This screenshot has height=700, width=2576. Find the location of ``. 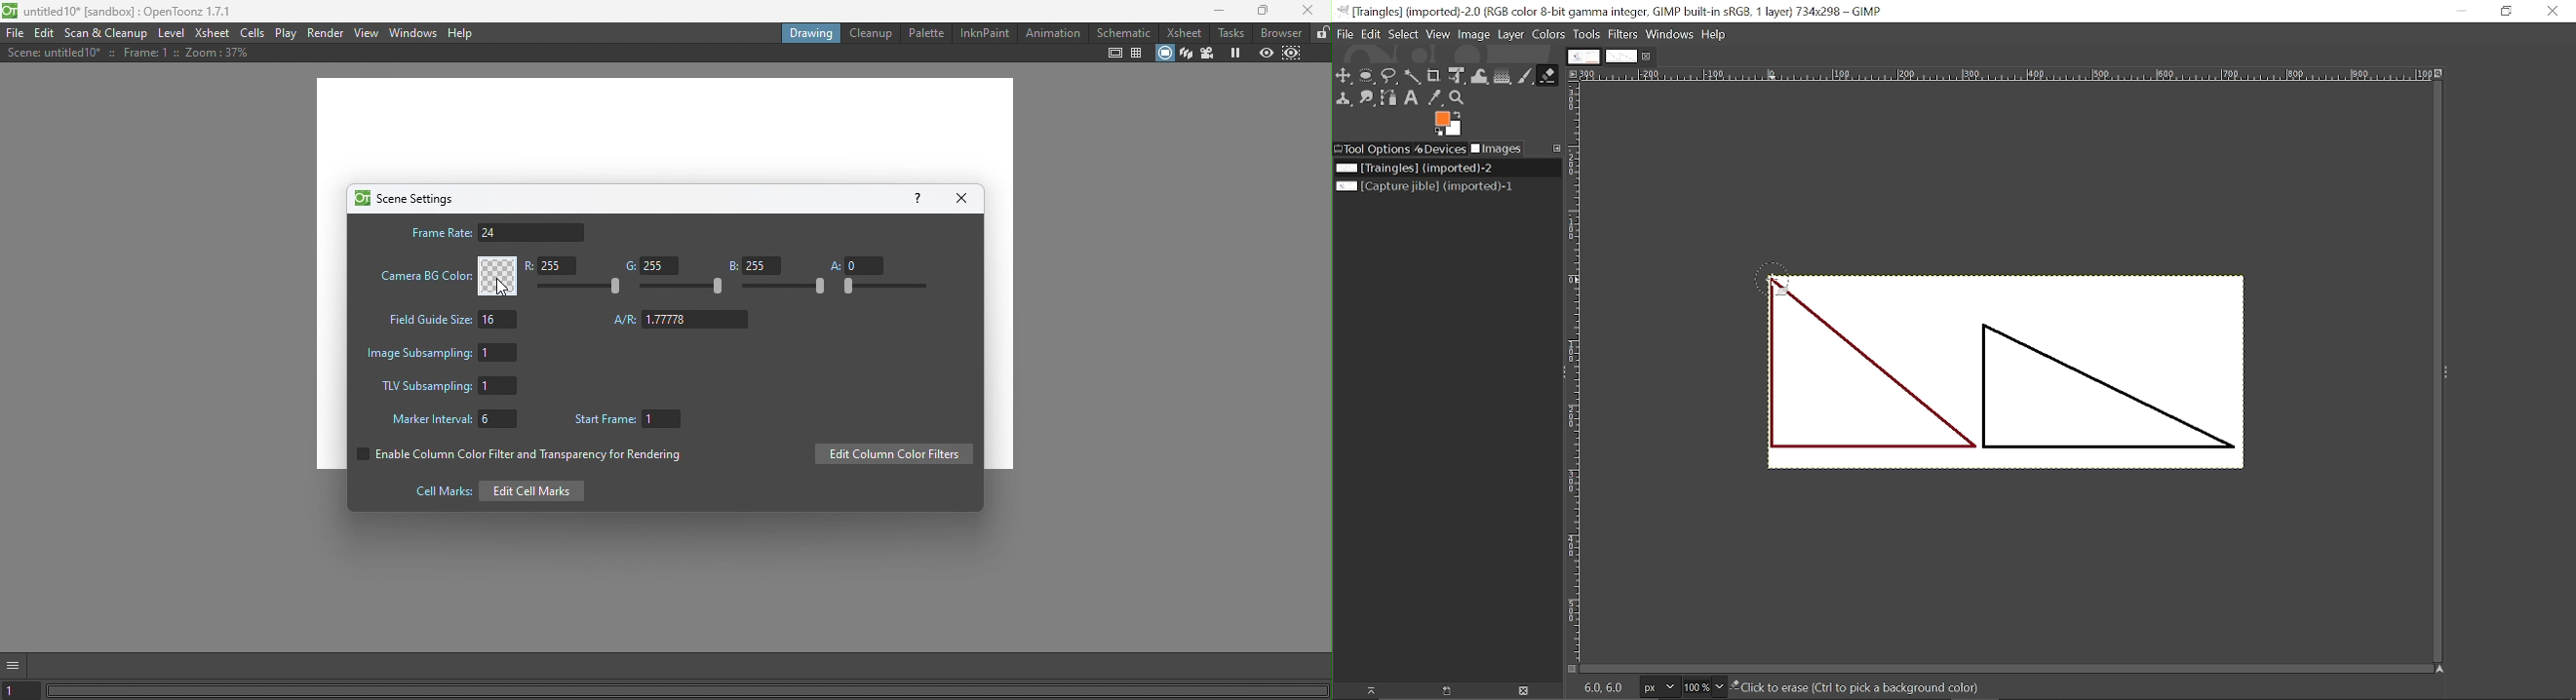

 is located at coordinates (1586, 35).